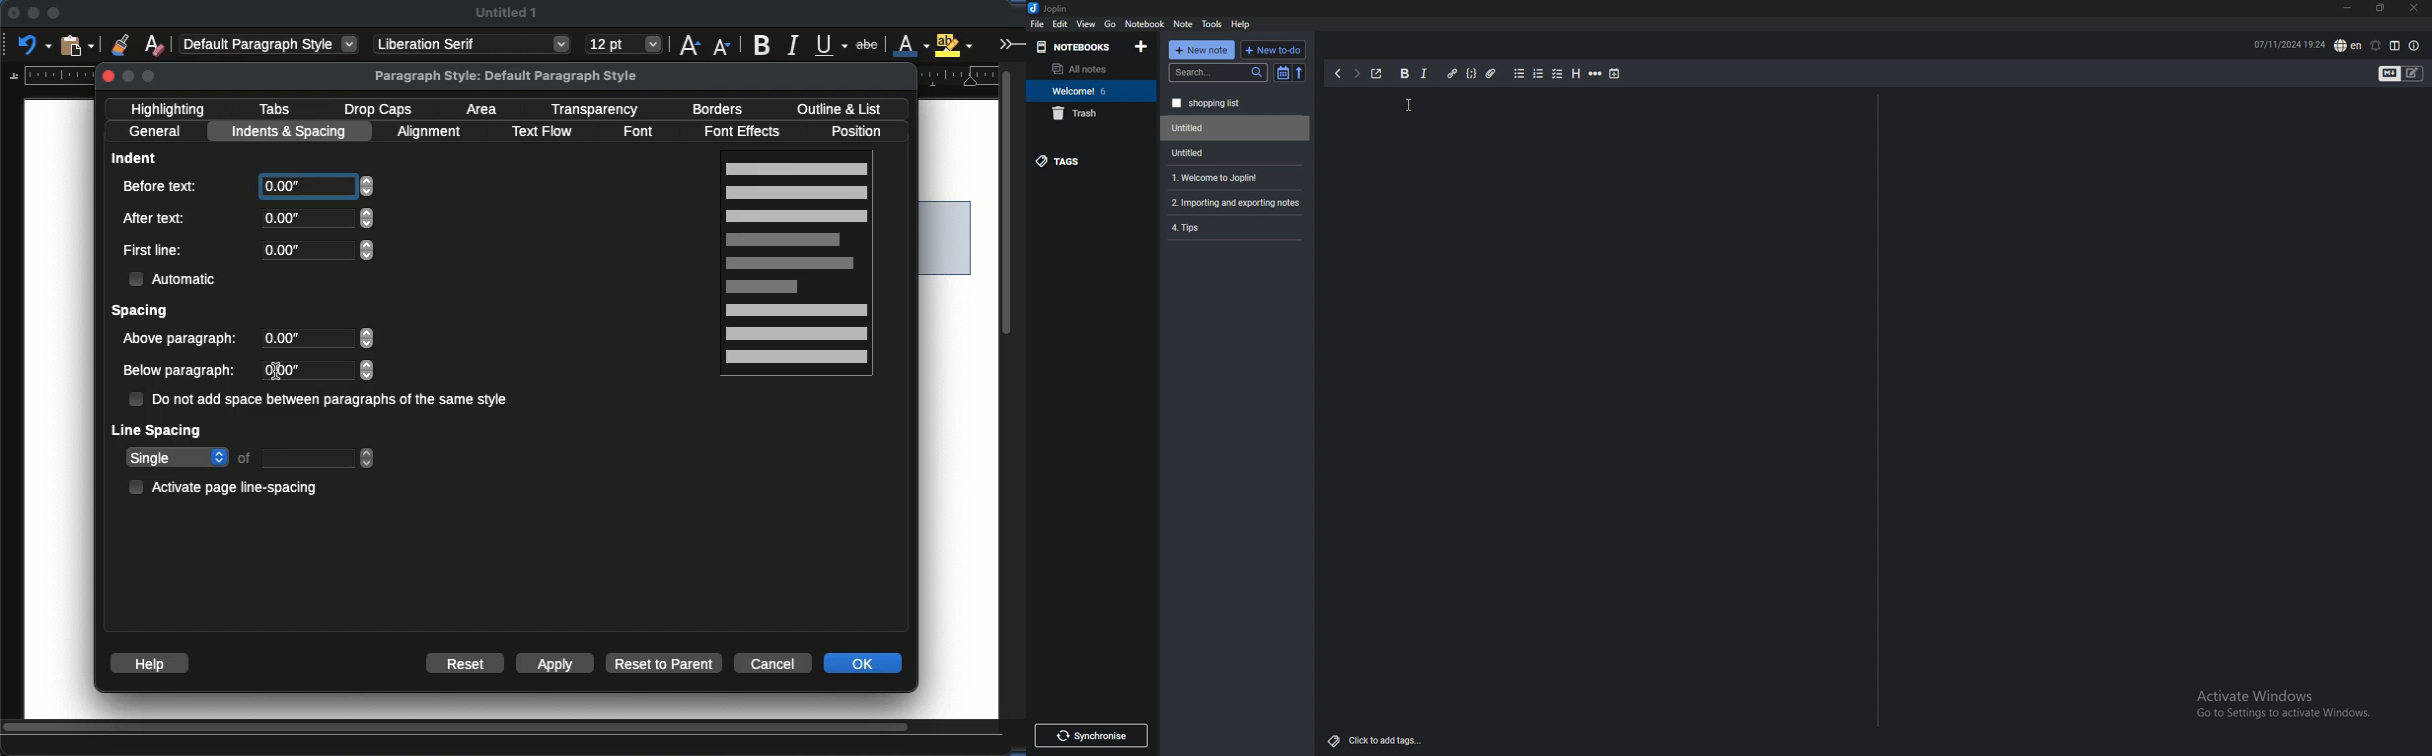 The image size is (2436, 756). I want to click on search bar, so click(1219, 73).